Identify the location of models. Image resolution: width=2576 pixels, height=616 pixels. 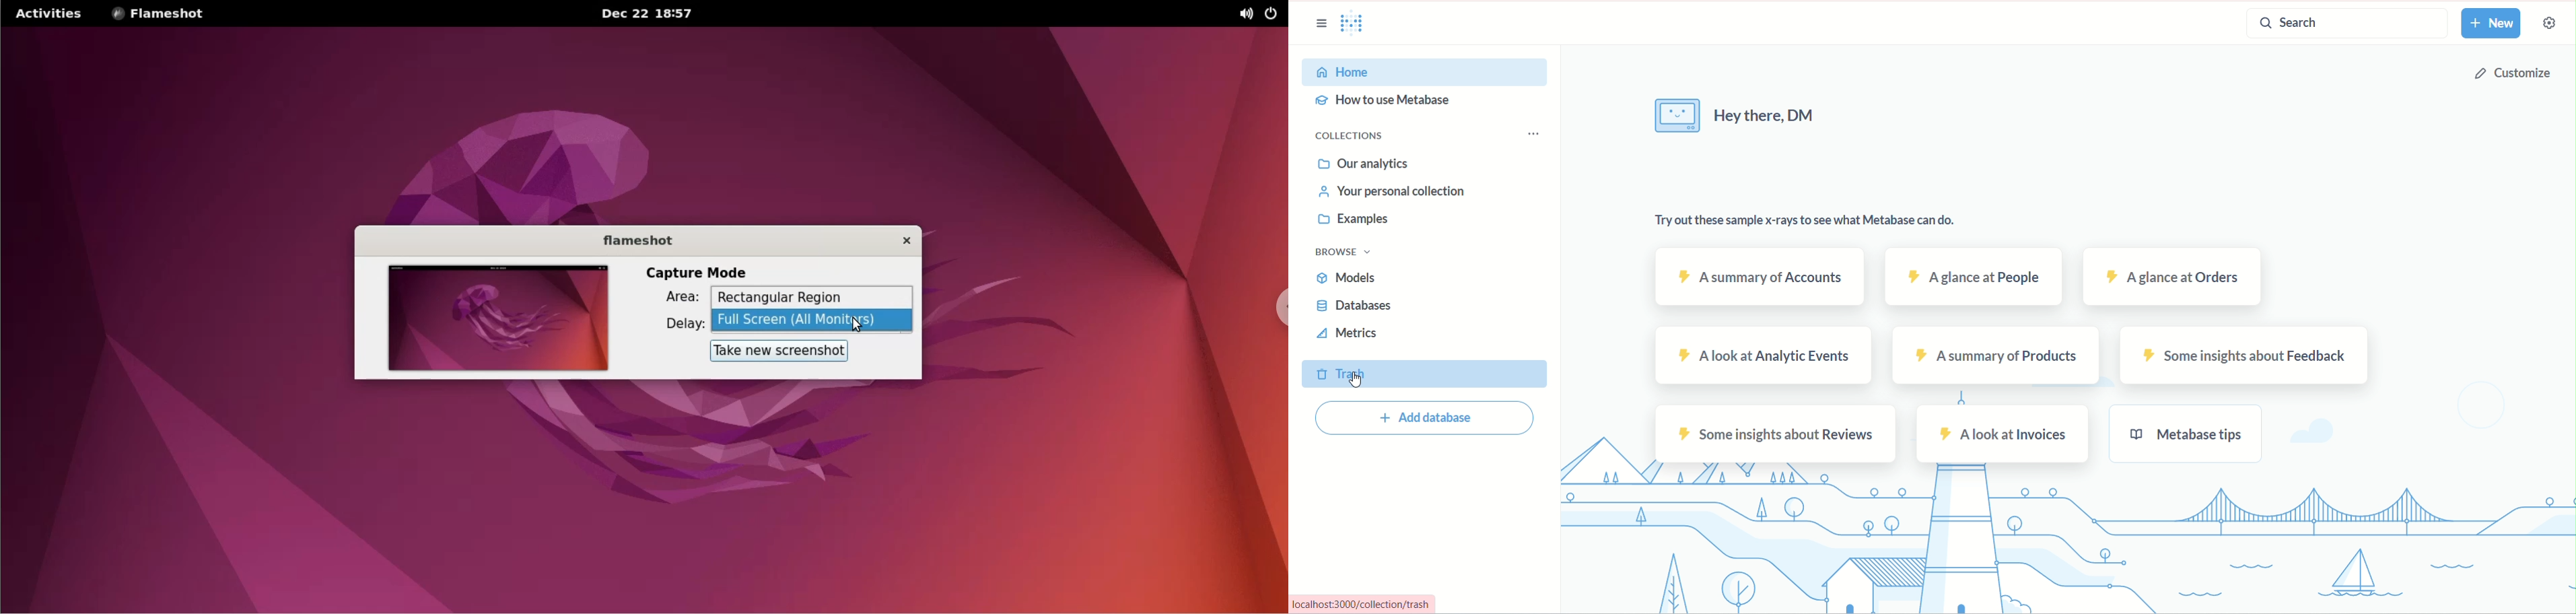
(1350, 279).